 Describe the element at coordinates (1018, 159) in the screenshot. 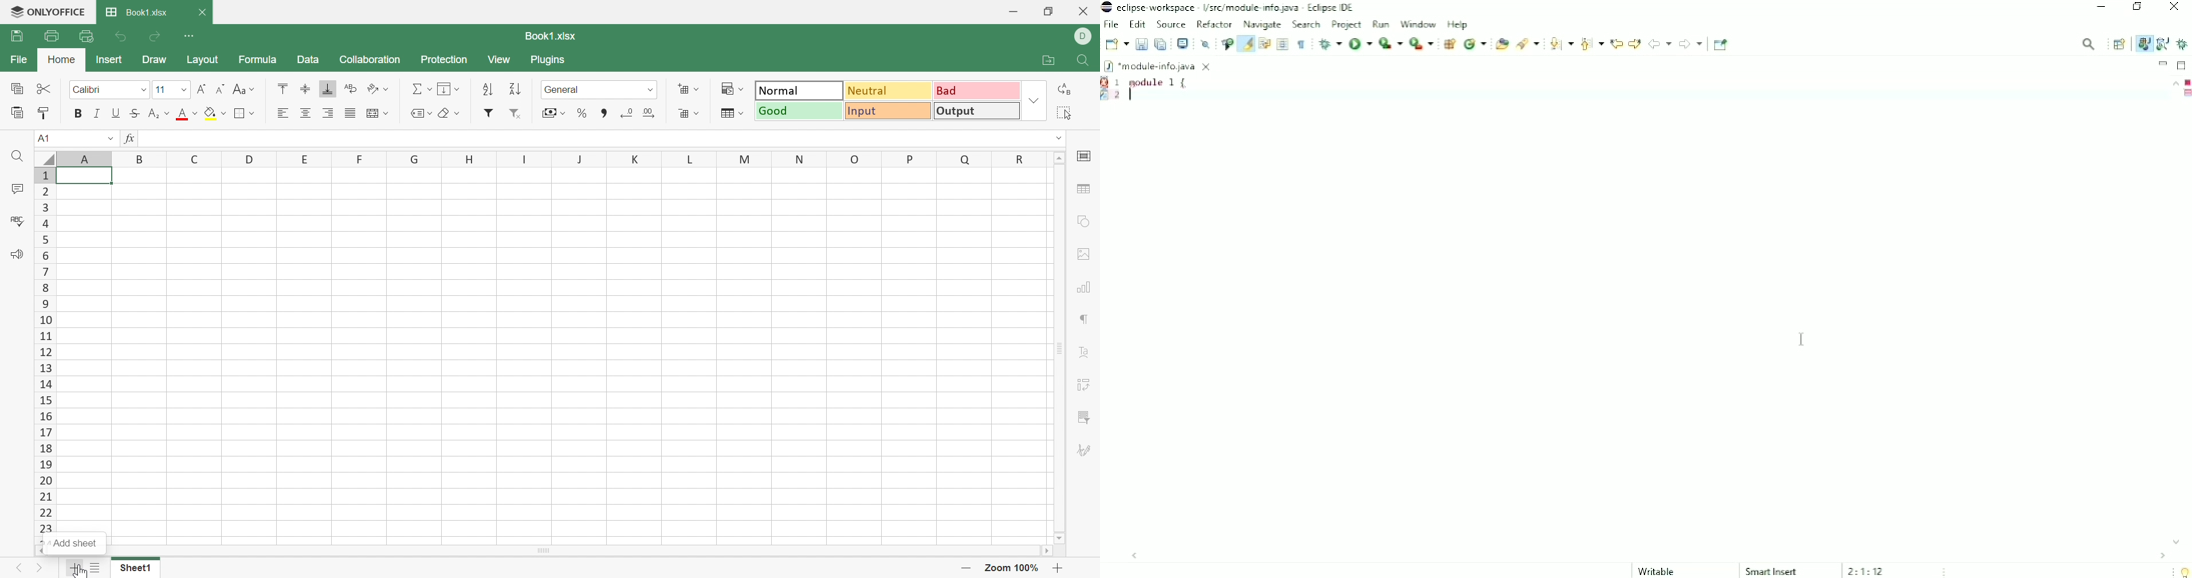

I see `R` at that location.